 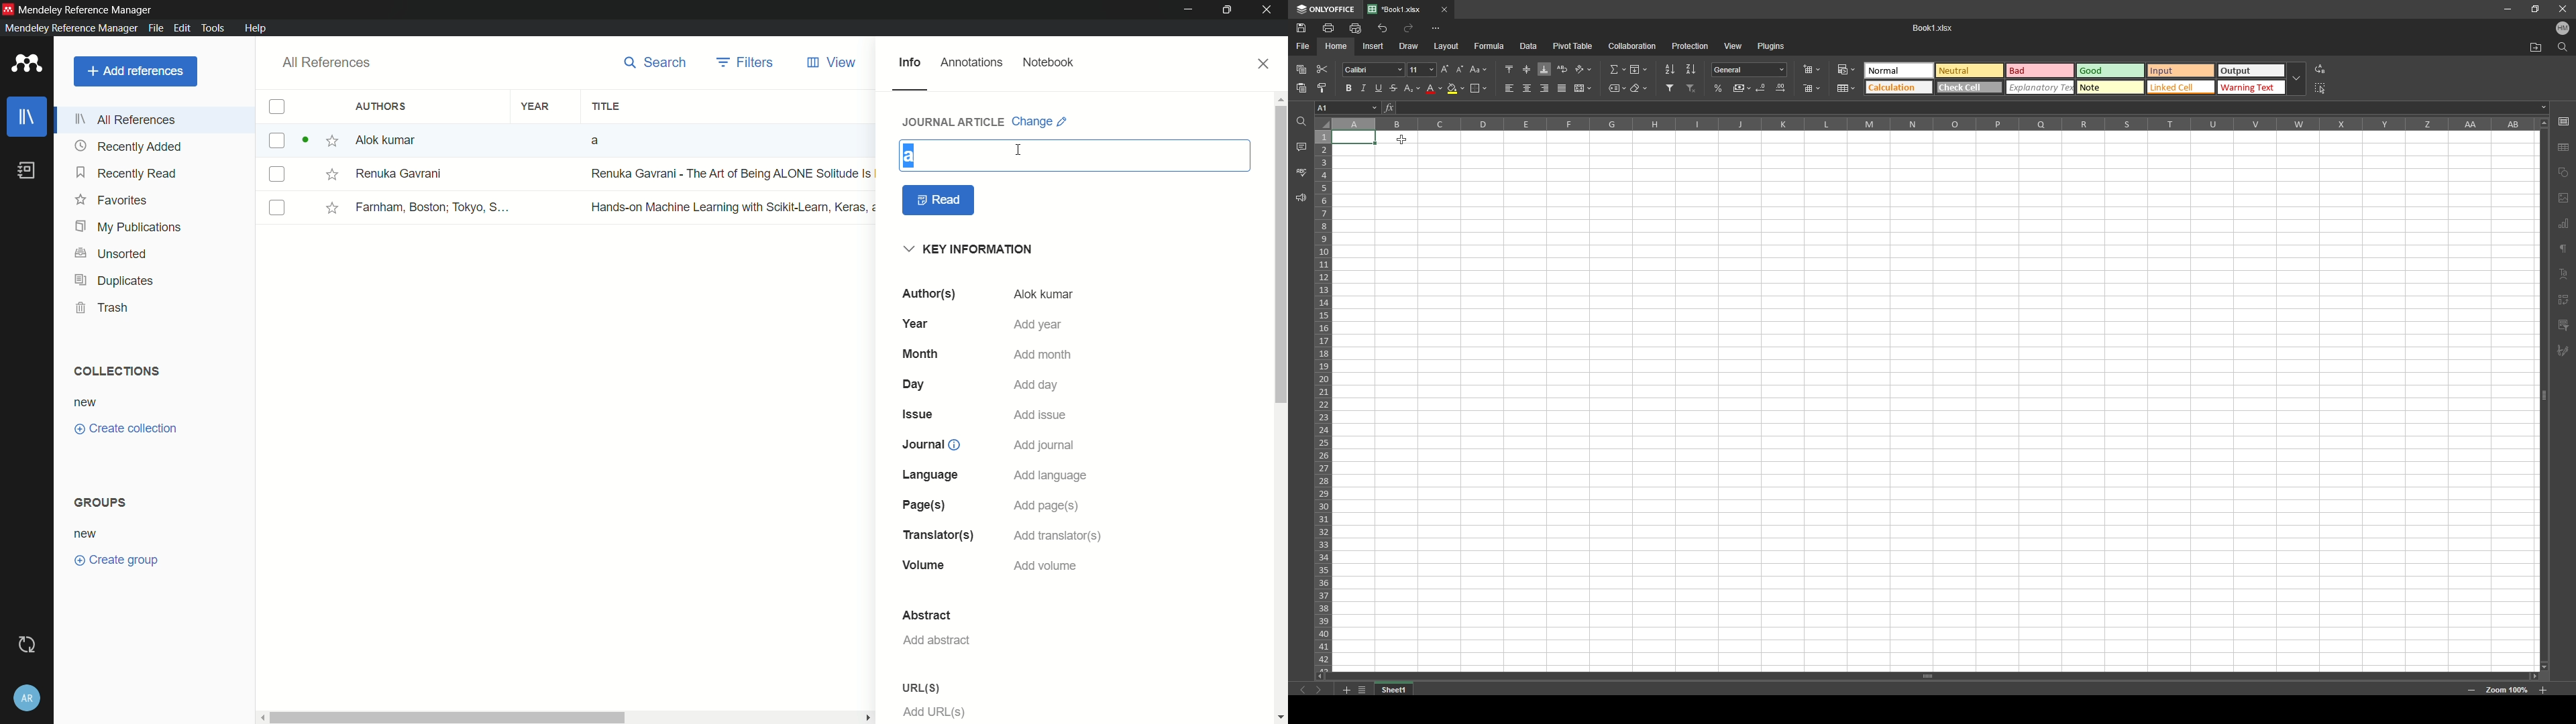 I want to click on add day, so click(x=1037, y=385).